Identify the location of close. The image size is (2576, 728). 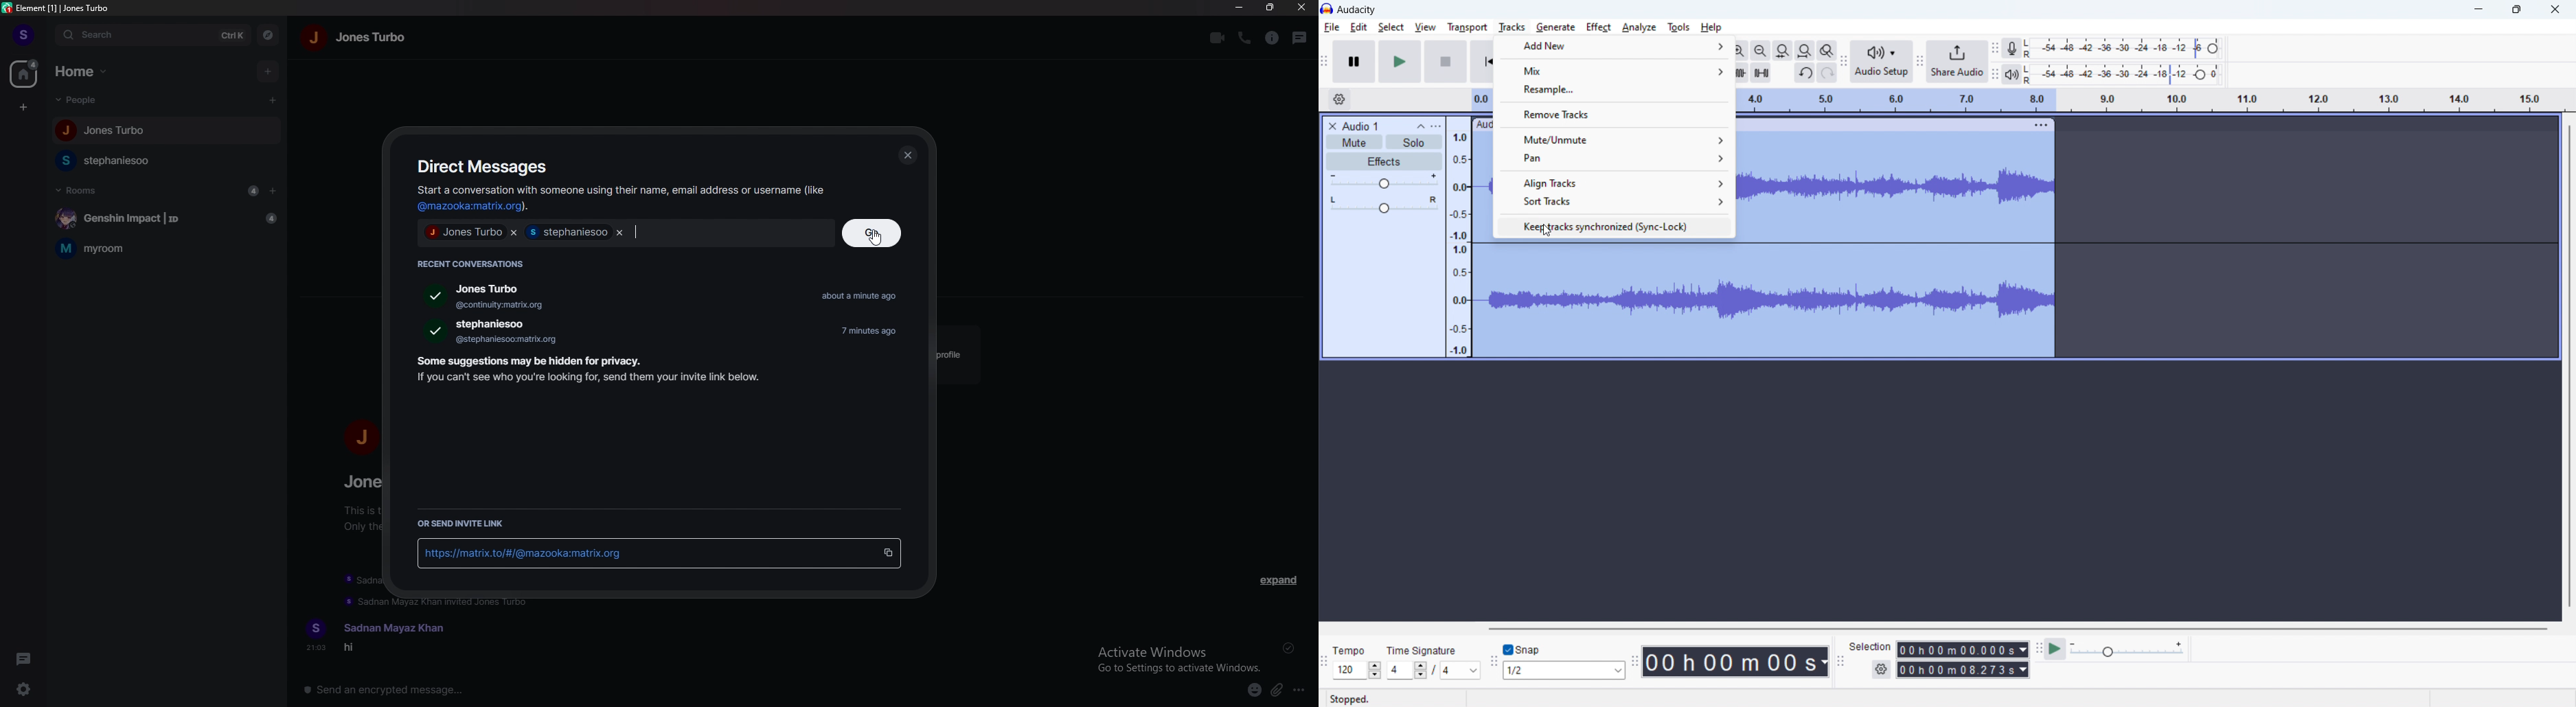
(909, 156).